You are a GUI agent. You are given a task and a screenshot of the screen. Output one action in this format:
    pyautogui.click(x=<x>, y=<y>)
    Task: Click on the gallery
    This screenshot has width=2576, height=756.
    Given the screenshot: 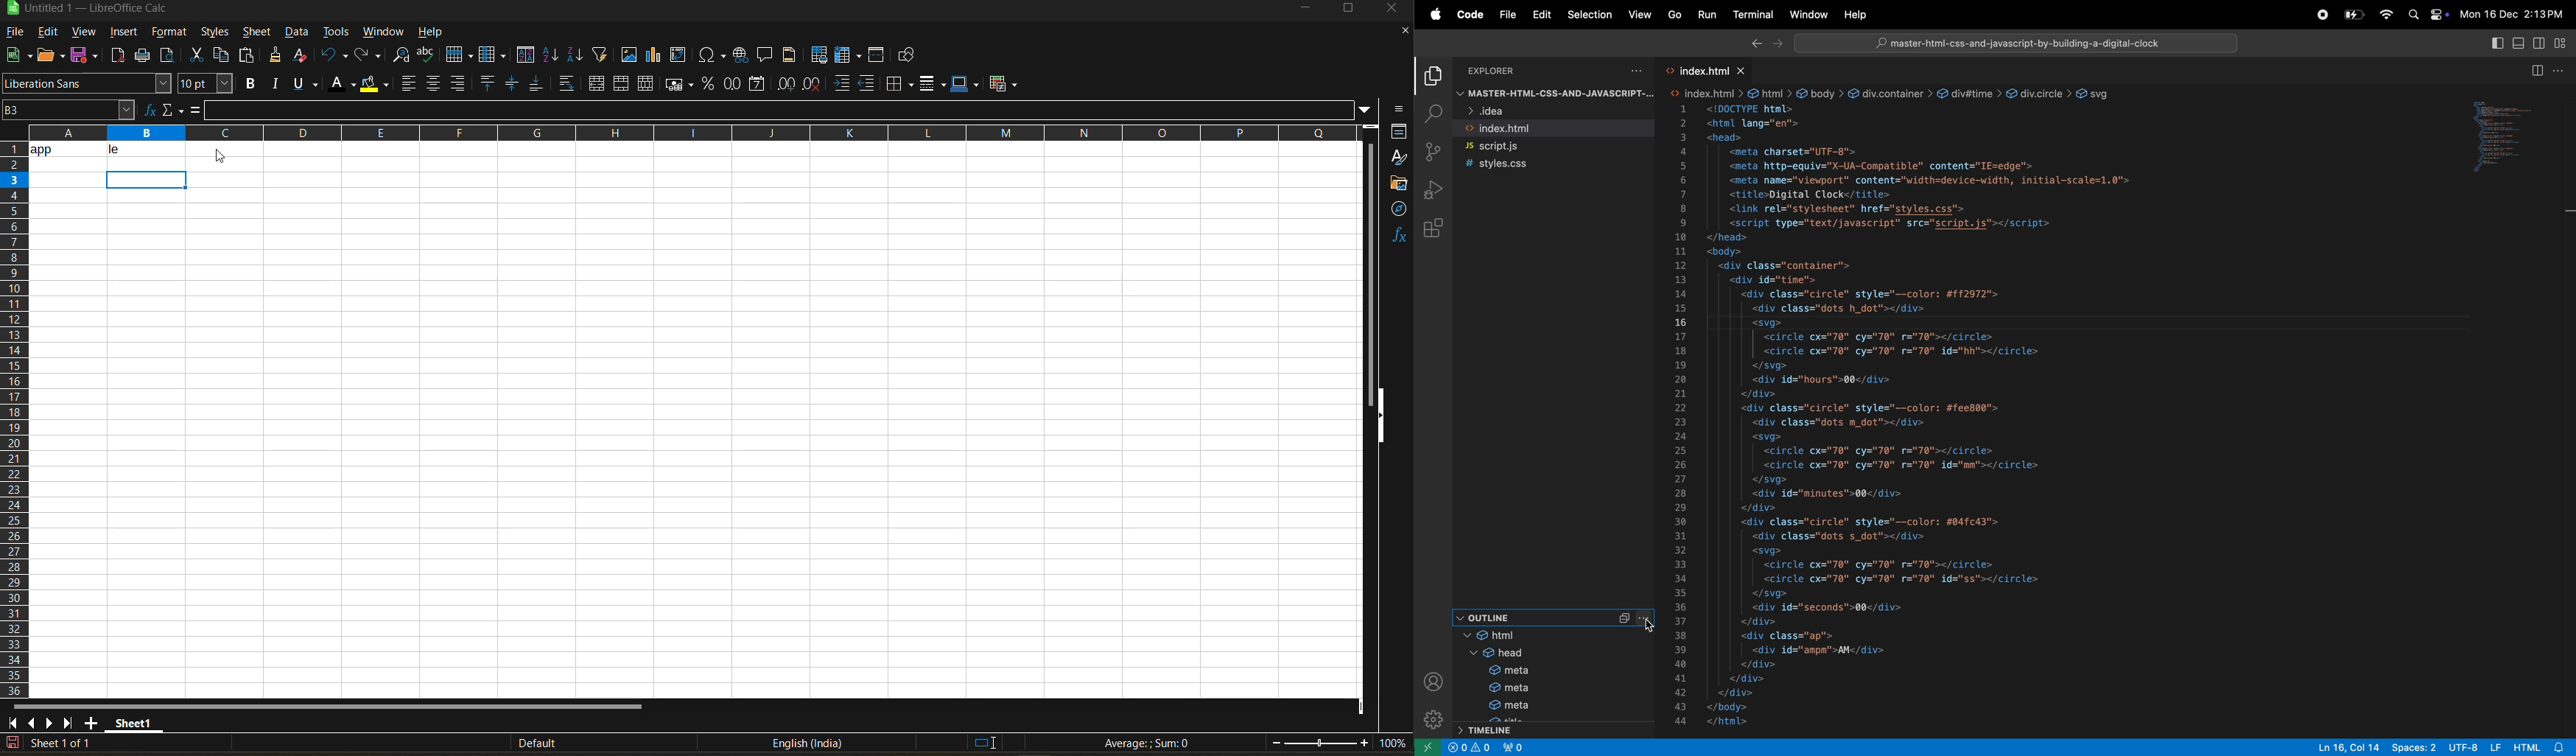 What is the action you would take?
    pyautogui.click(x=1400, y=185)
    